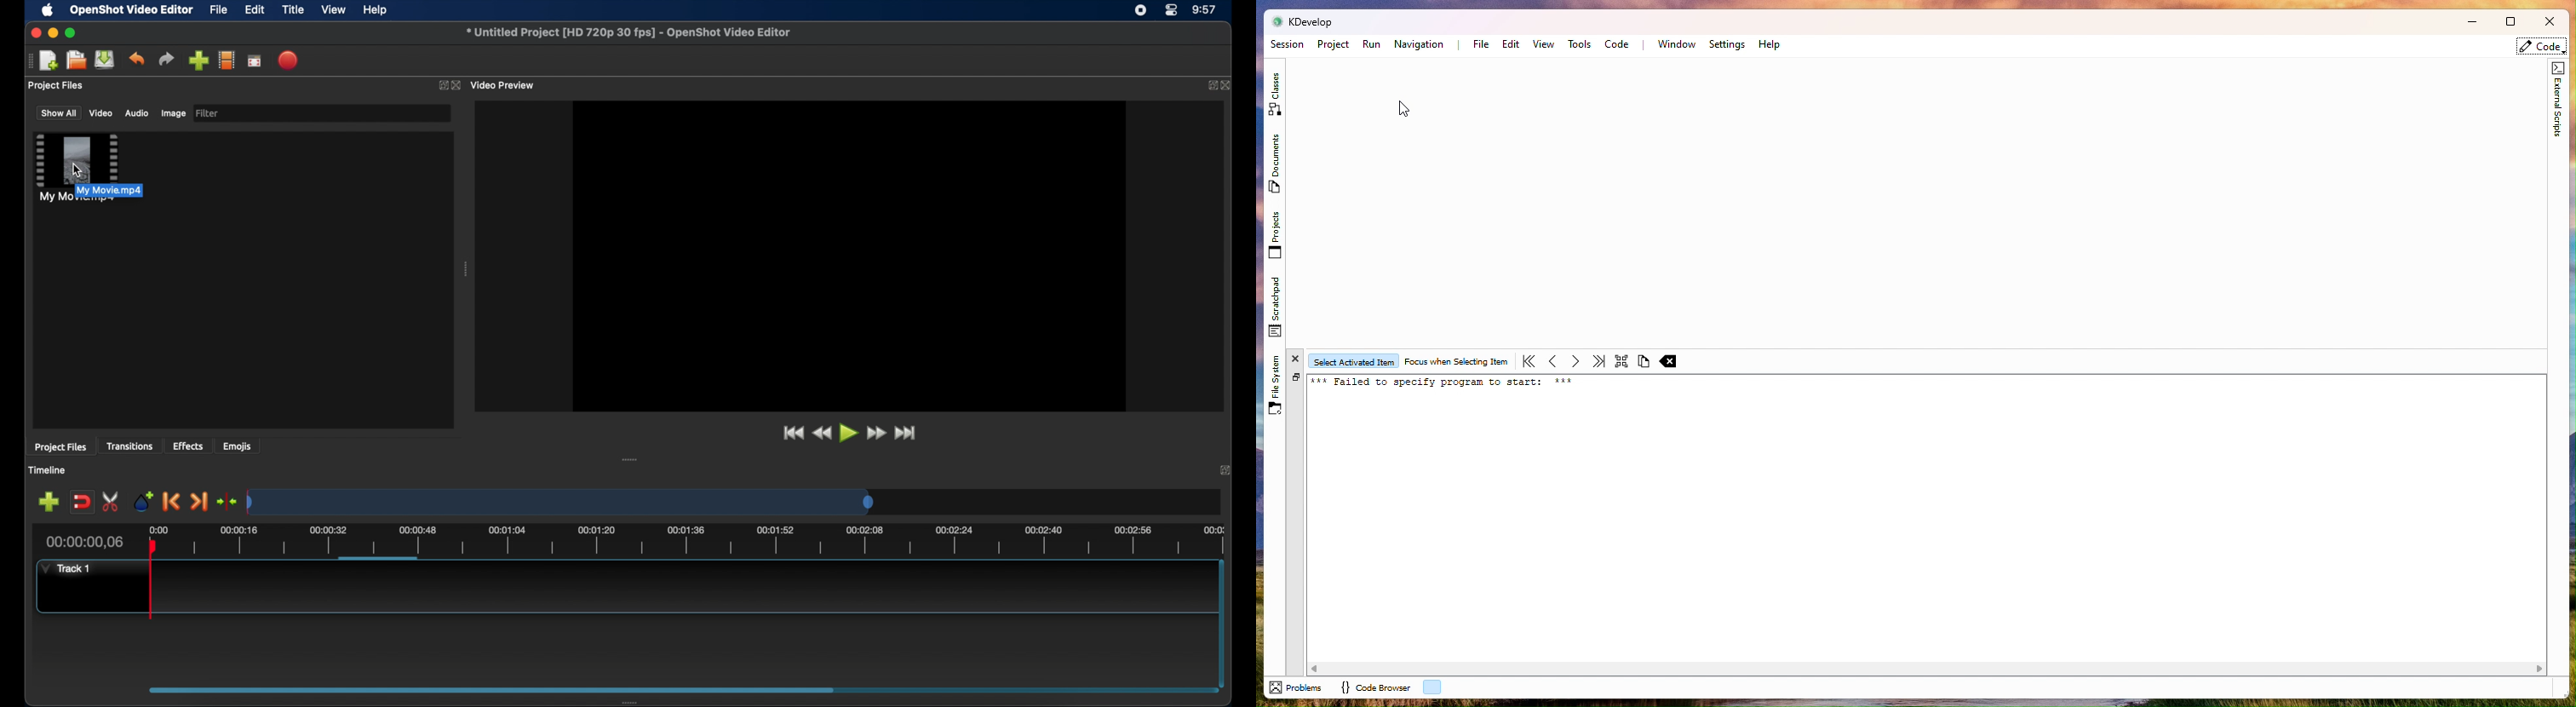 The width and height of the screenshot is (2576, 728). Describe the element at coordinates (69, 568) in the screenshot. I see `track 1` at that location.